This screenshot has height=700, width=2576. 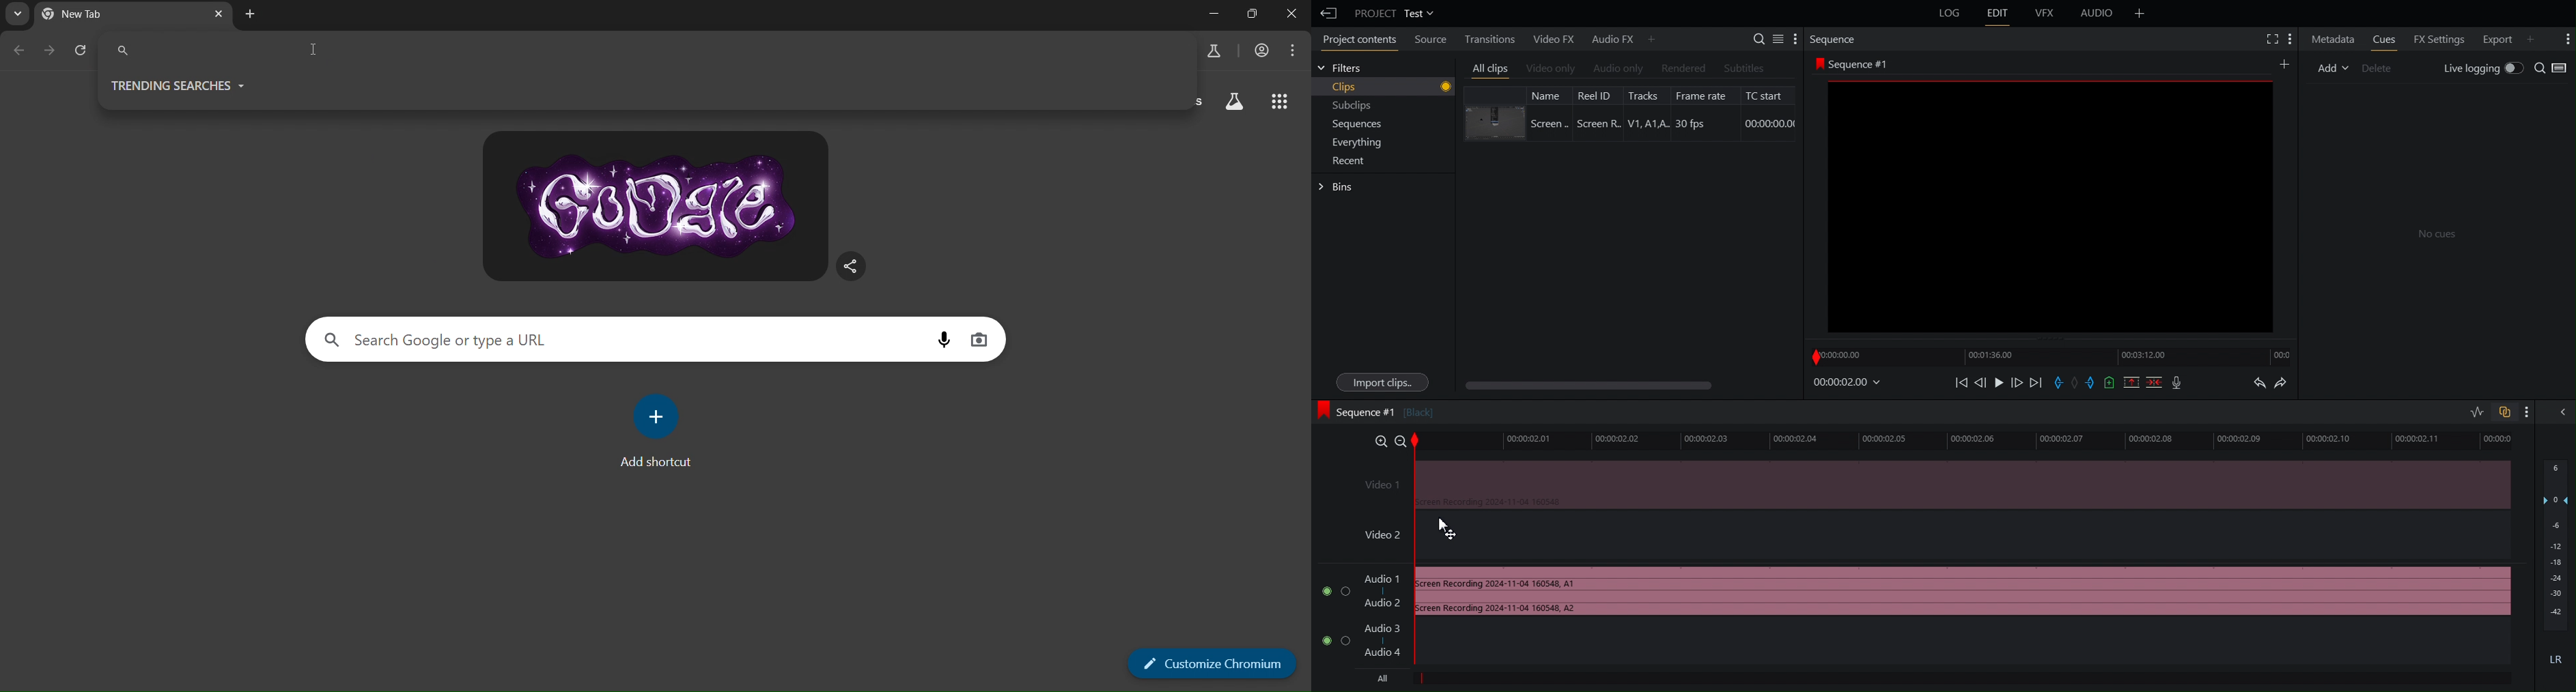 I want to click on Audio FX, so click(x=1620, y=38).